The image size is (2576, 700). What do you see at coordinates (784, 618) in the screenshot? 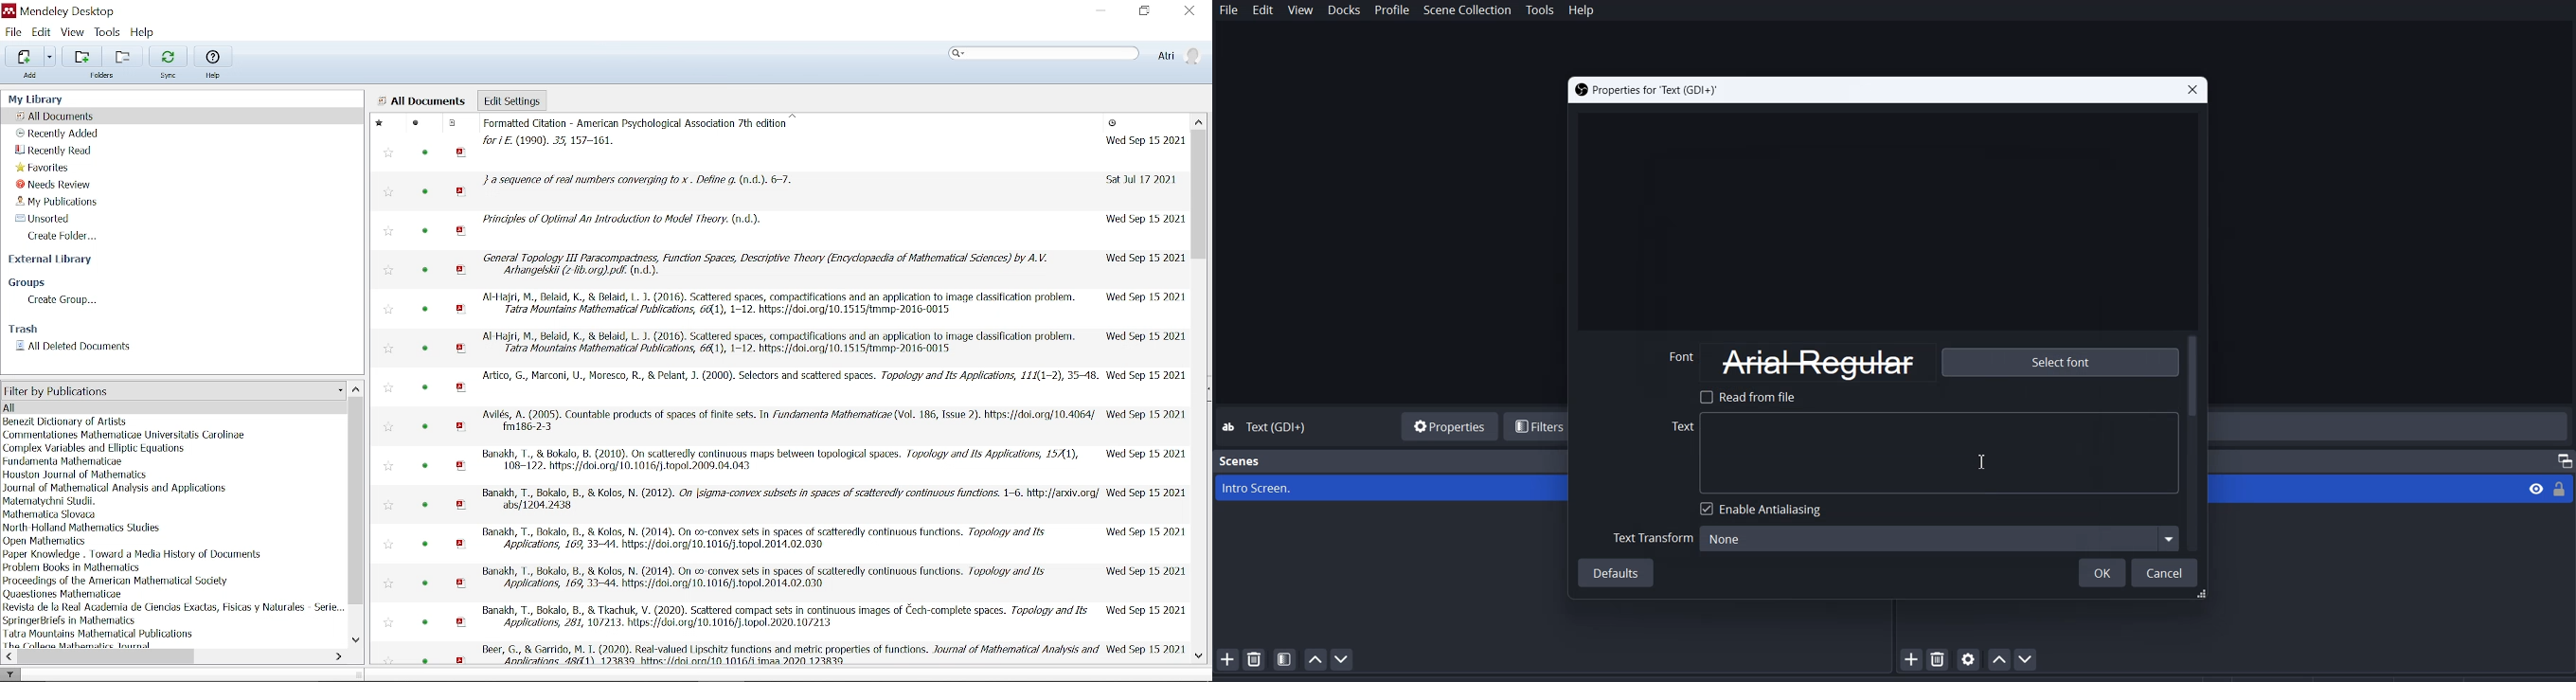
I see `citation` at bounding box center [784, 618].